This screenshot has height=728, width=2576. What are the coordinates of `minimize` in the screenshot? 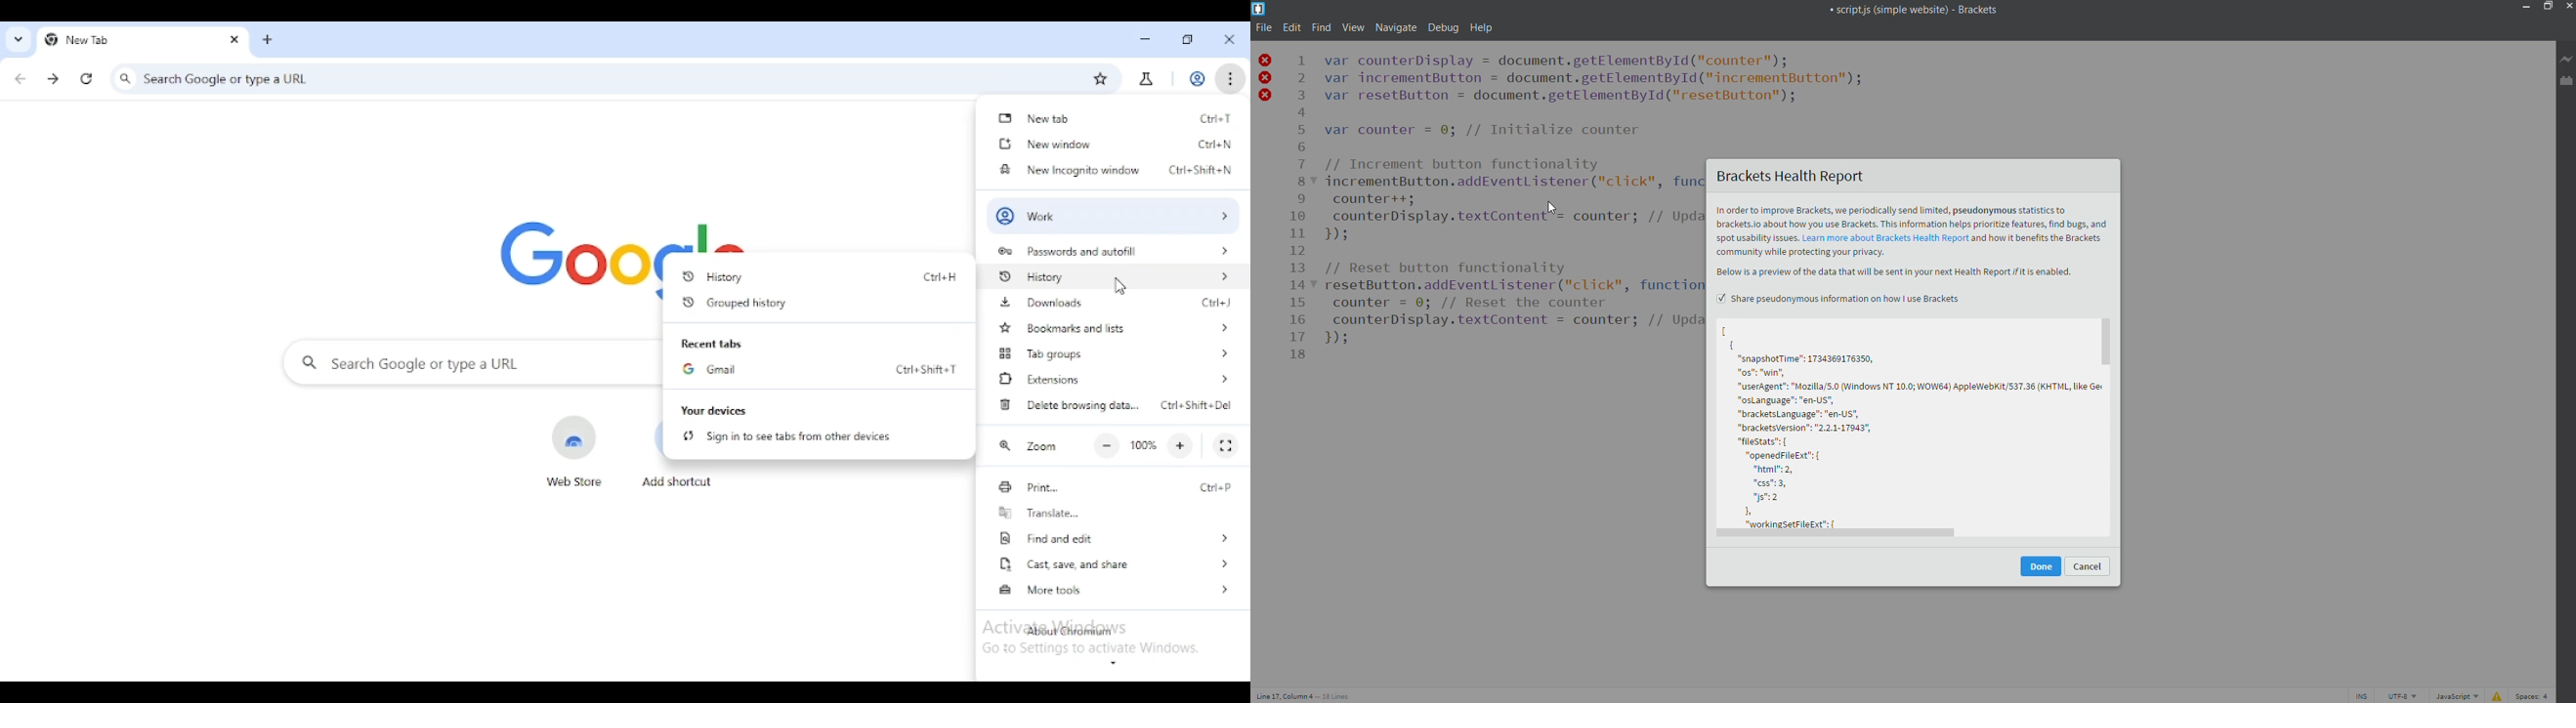 It's located at (1146, 40).